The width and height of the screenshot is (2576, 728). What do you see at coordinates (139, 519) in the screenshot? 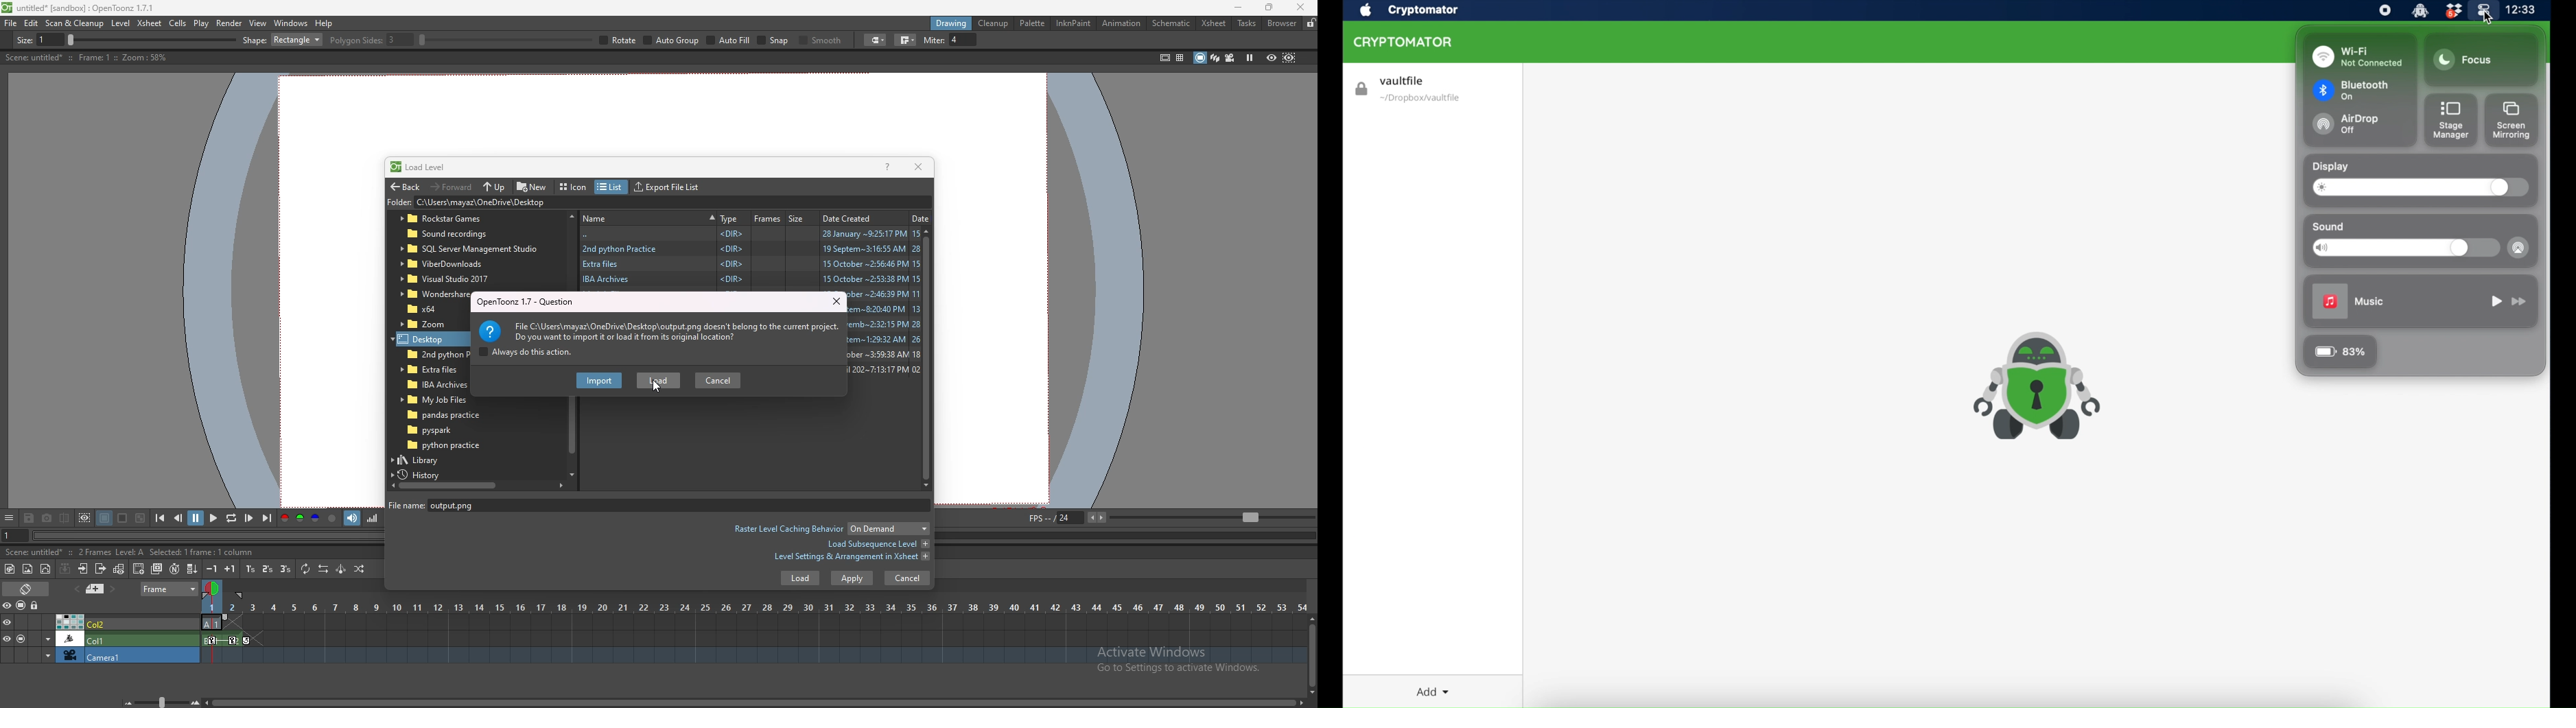
I see `checkered background` at bounding box center [139, 519].